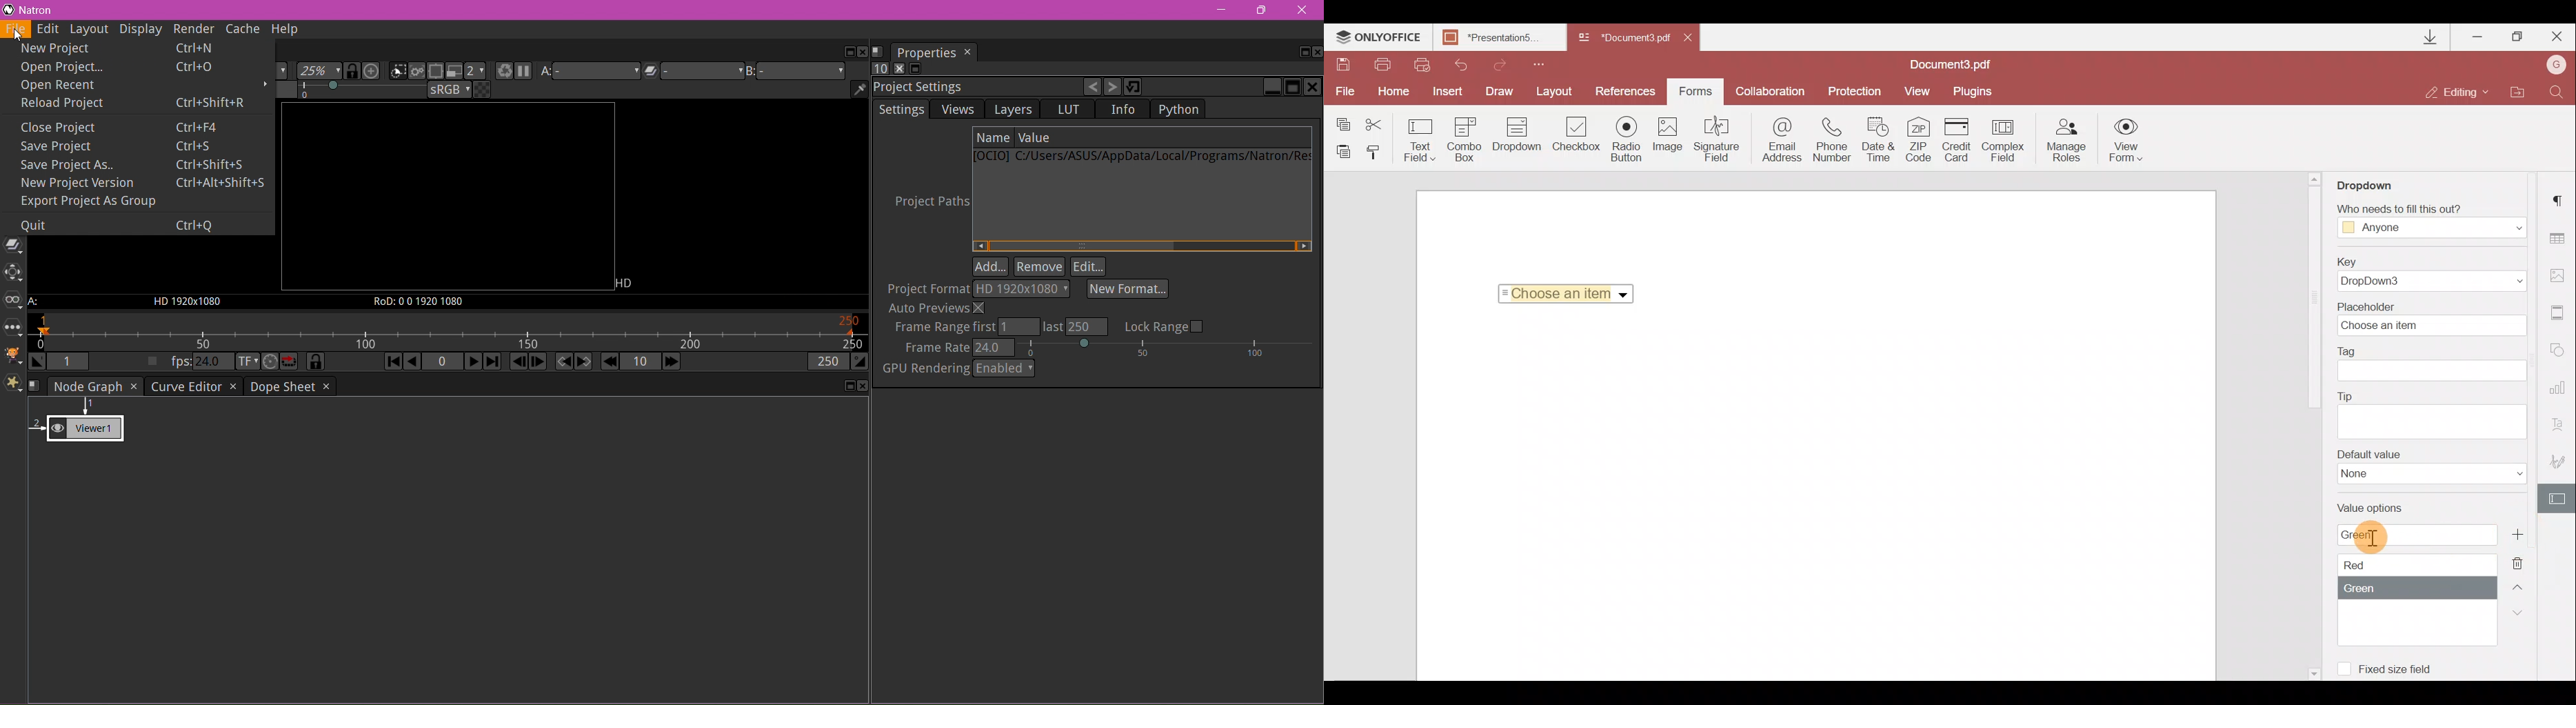 The width and height of the screenshot is (2576, 728). Describe the element at coordinates (1346, 93) in the screenshot. I see `File` at that location.